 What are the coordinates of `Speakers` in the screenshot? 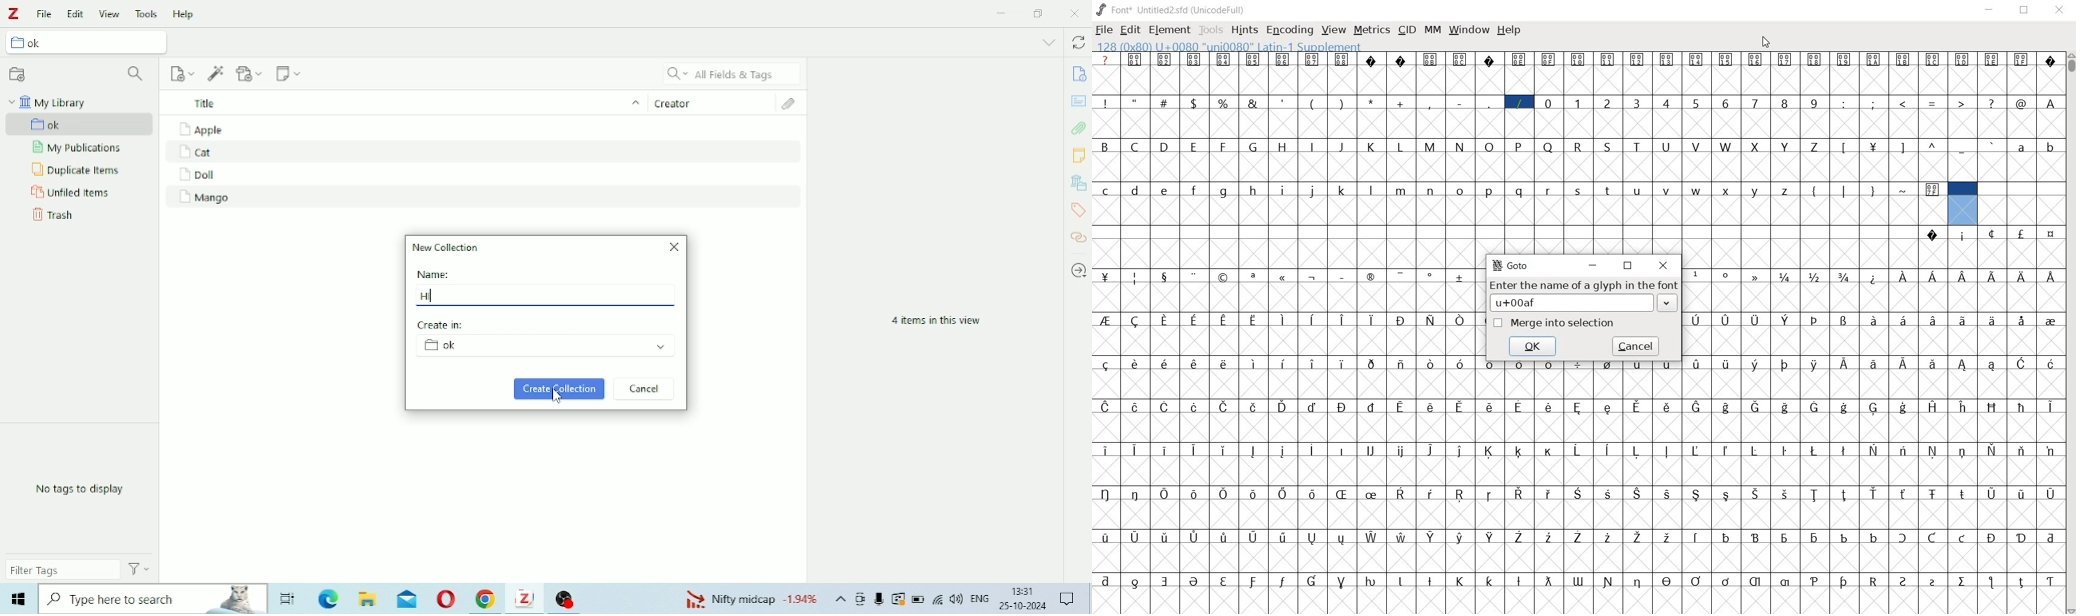 It's located at (957, 599).